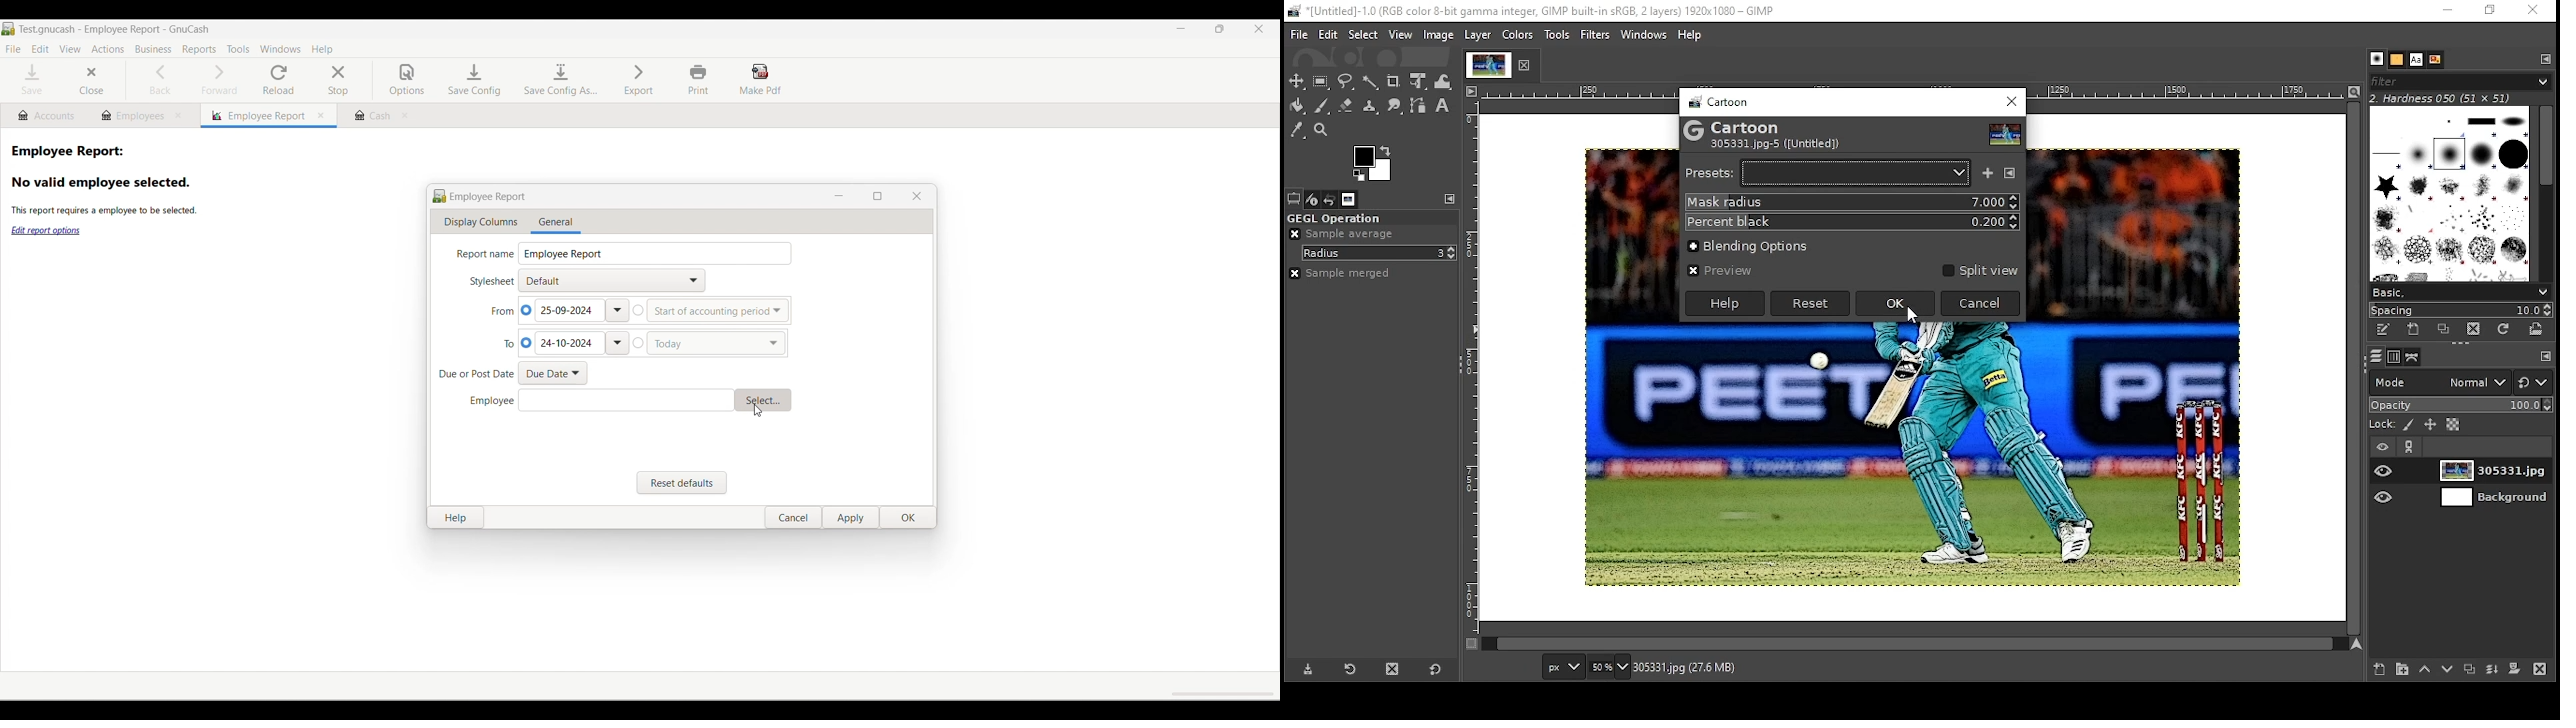  Describe the element at coordinates (1643, 35) in the screenshot. I see `windows` at that location.